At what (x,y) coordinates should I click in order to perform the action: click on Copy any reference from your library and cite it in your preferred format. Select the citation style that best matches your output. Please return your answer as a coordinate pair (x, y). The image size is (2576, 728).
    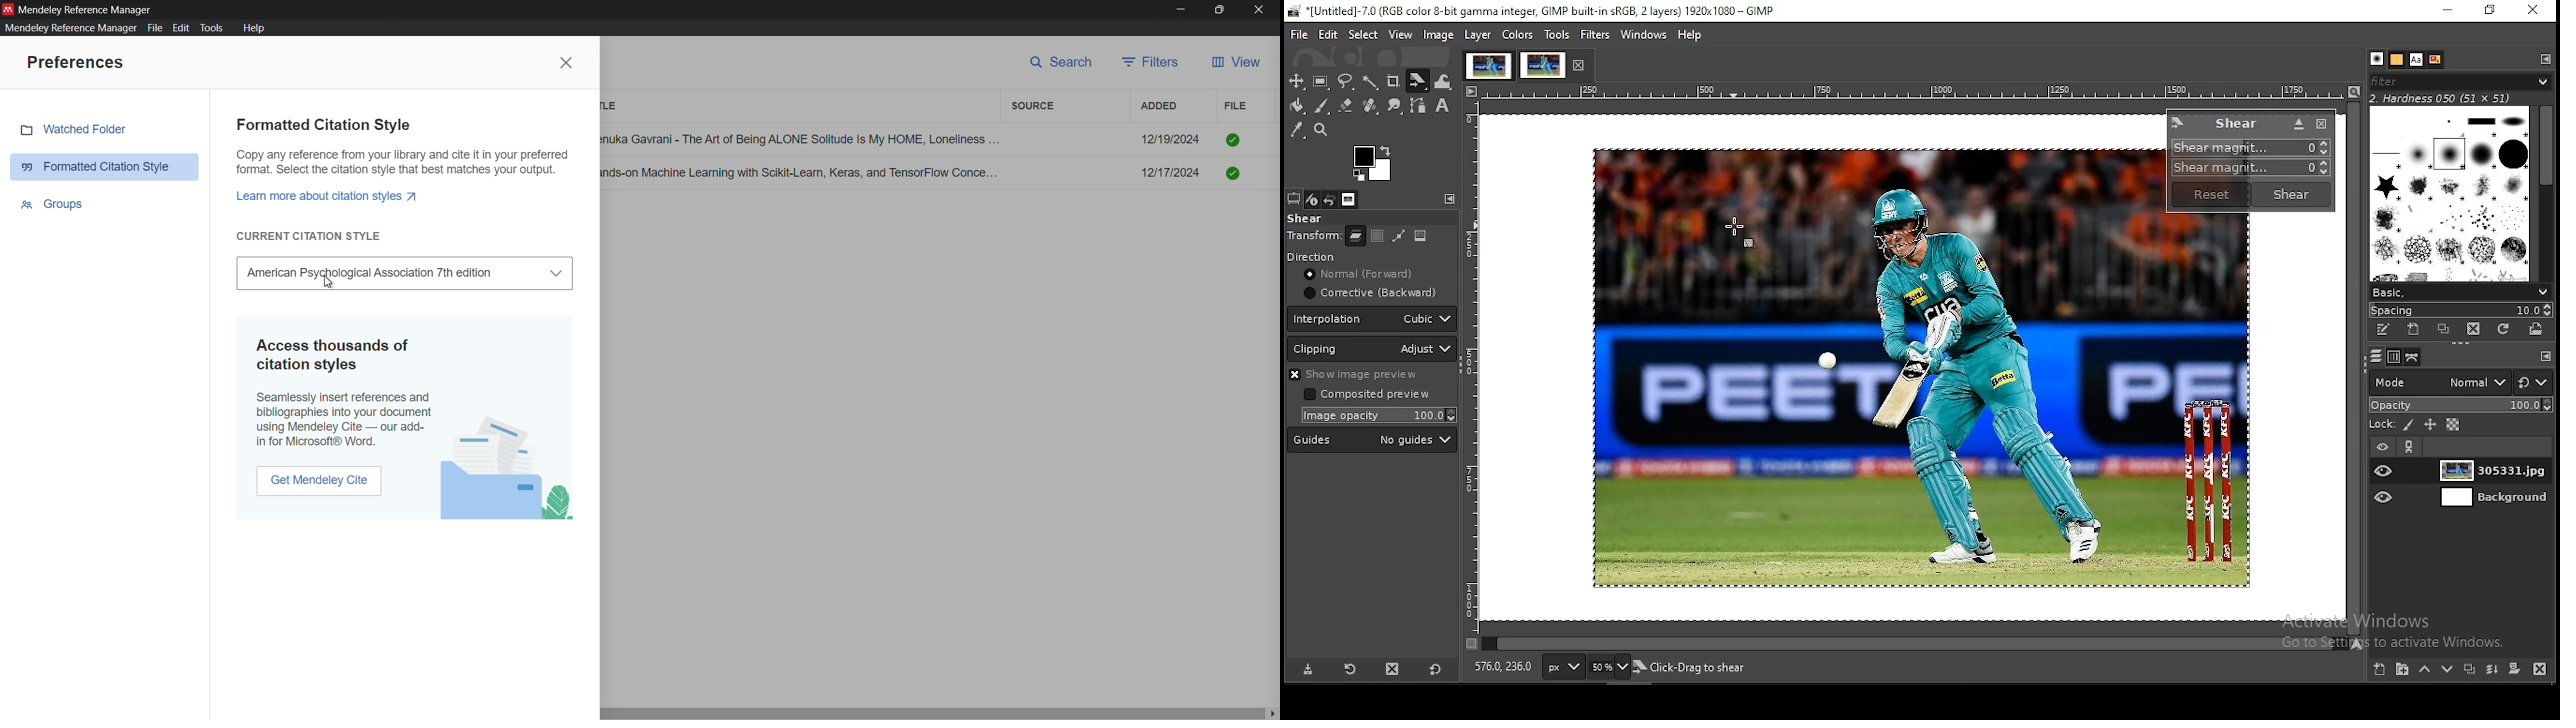
    Looking at the image, I should click on (403, 163).